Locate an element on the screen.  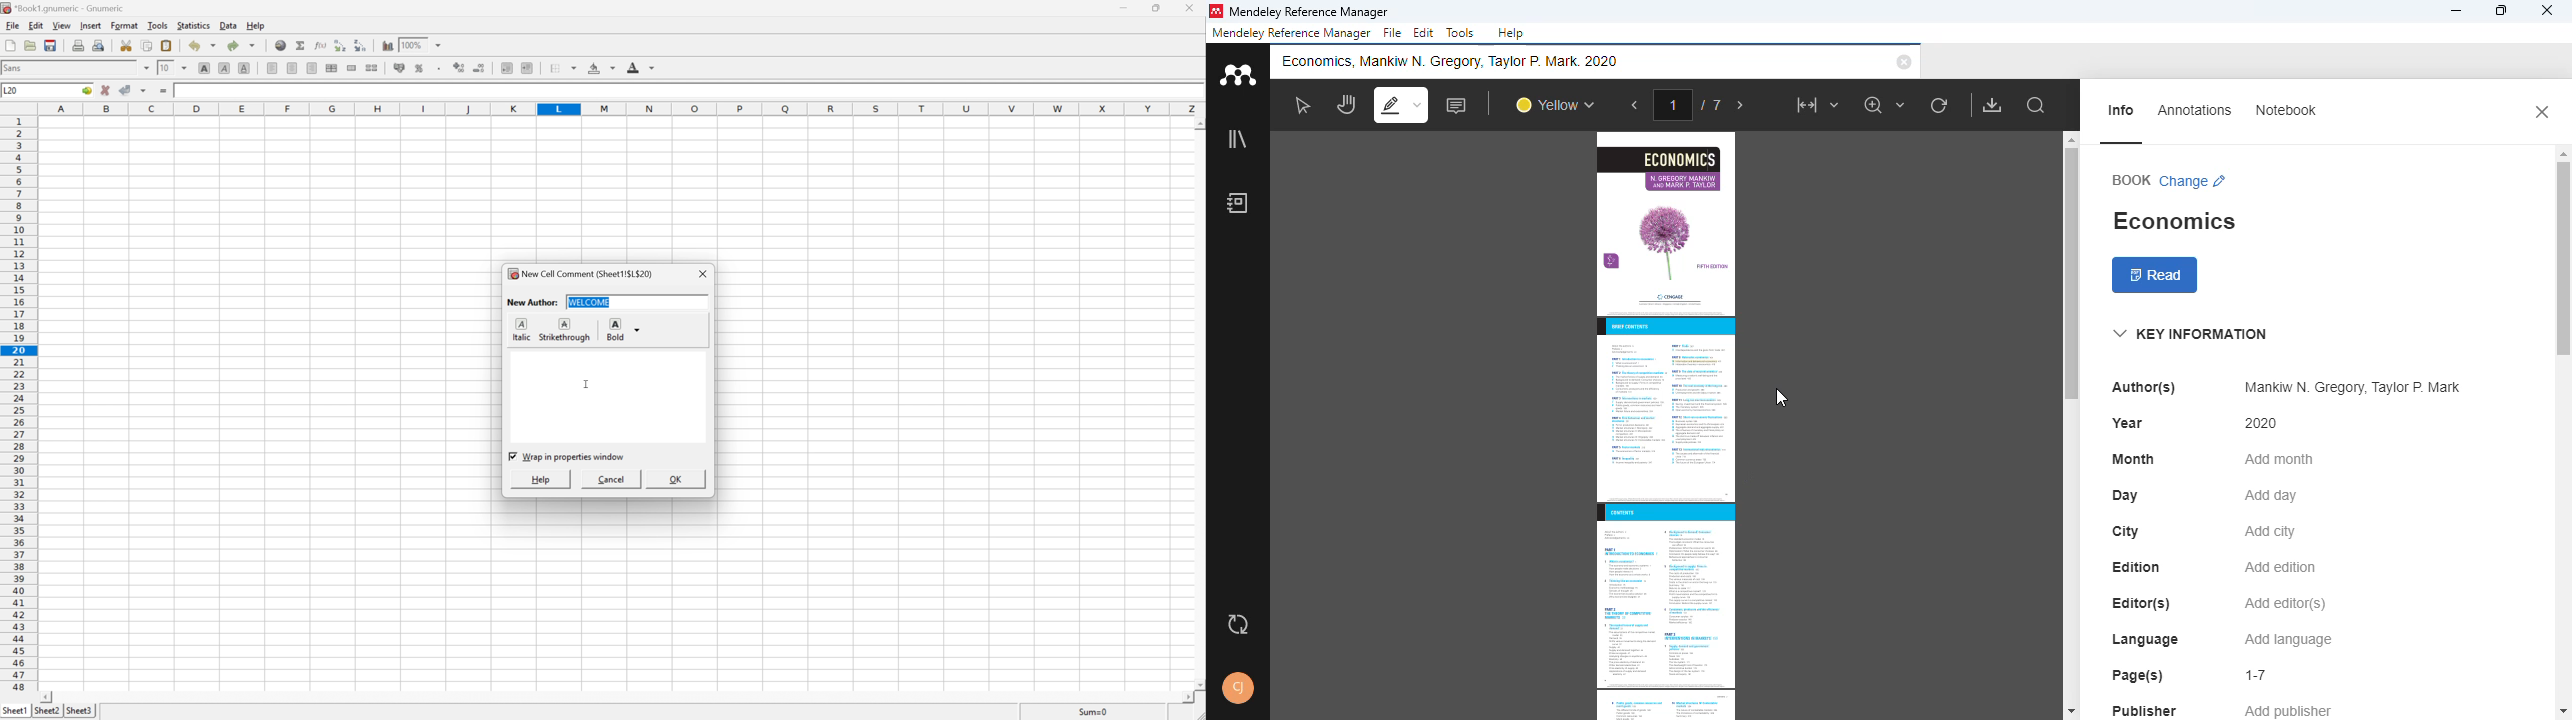
annotations is located at coordinates (2195, 109).